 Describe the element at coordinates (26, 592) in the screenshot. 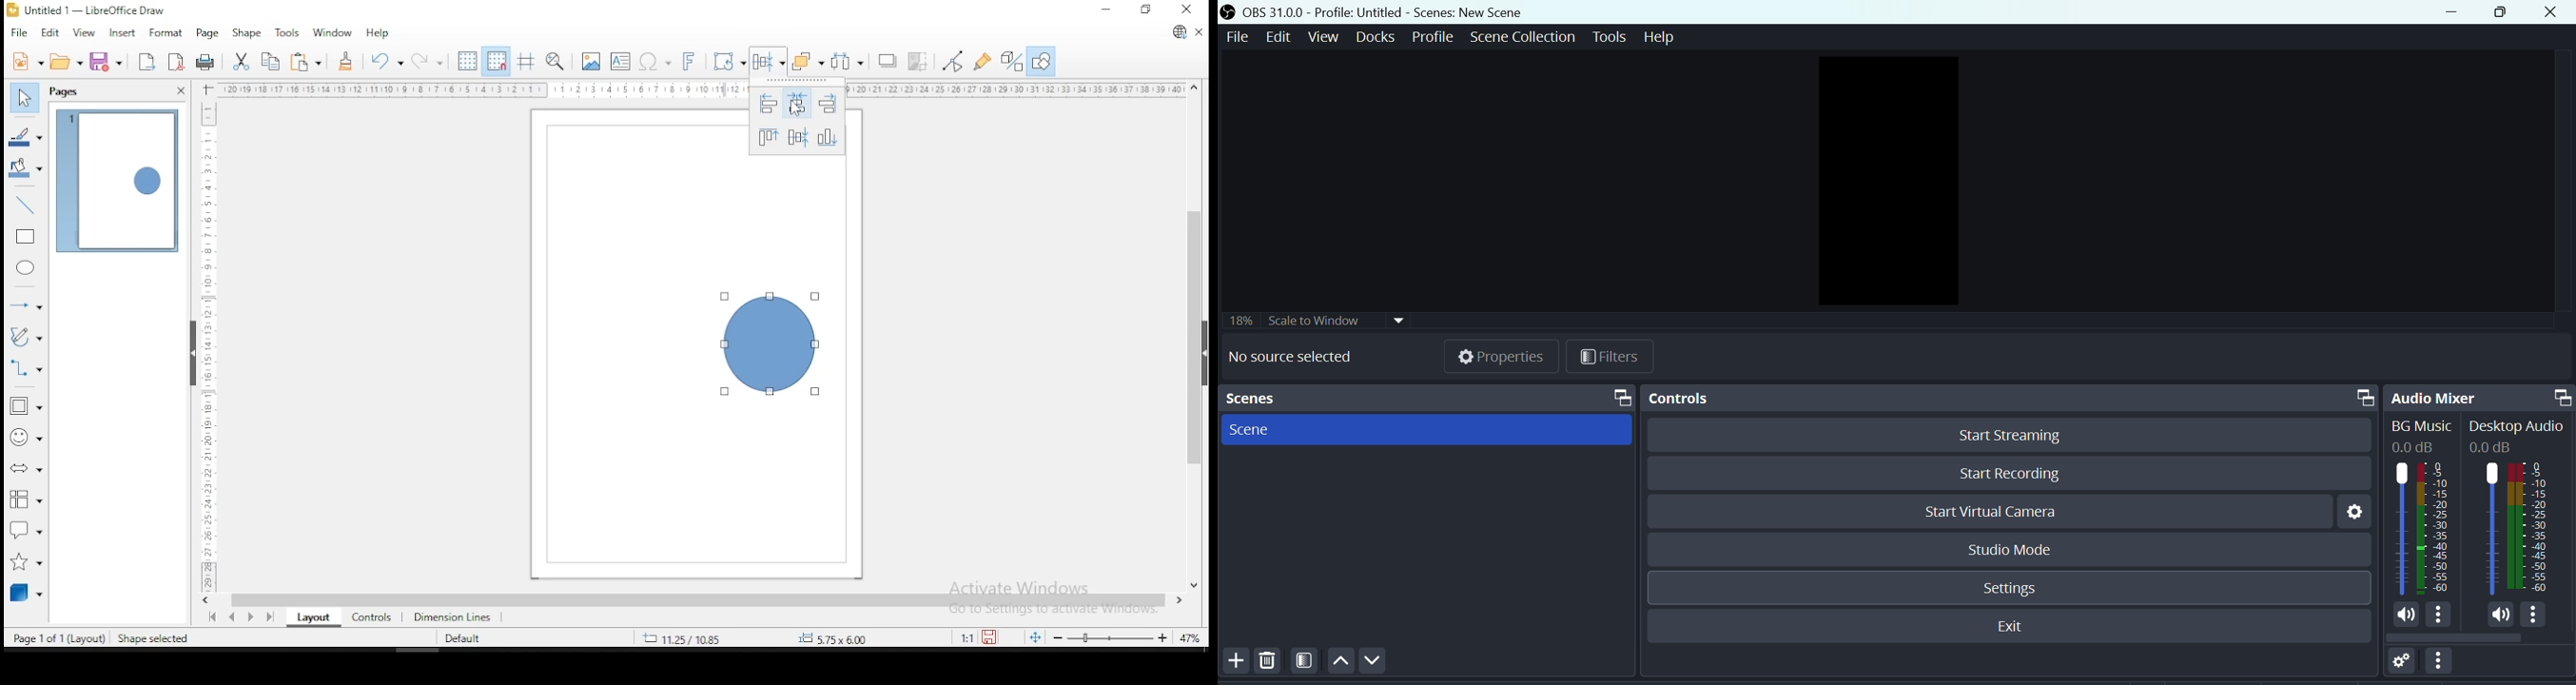

I see `3D objects` at that location.